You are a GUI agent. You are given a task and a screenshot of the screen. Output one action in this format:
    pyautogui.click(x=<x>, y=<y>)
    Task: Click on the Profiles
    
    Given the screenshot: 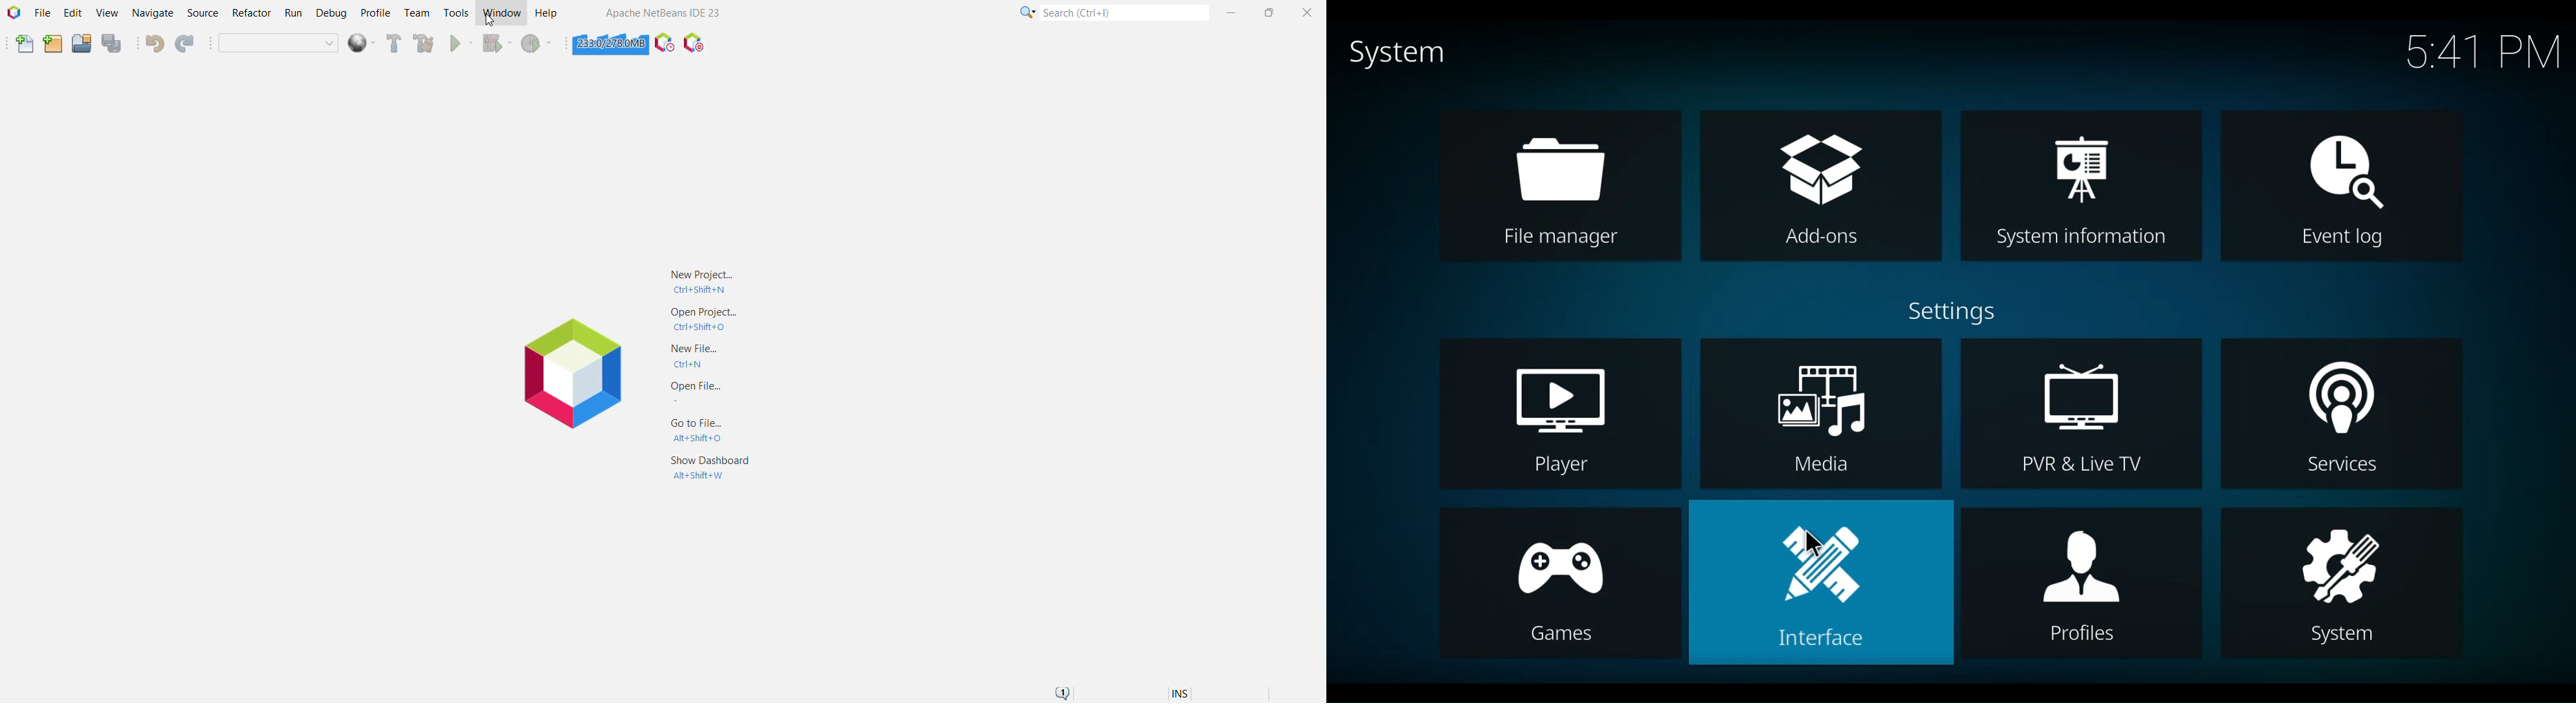 What is the action you would take?
    pyautogui.click(x=2080, y=584)
    